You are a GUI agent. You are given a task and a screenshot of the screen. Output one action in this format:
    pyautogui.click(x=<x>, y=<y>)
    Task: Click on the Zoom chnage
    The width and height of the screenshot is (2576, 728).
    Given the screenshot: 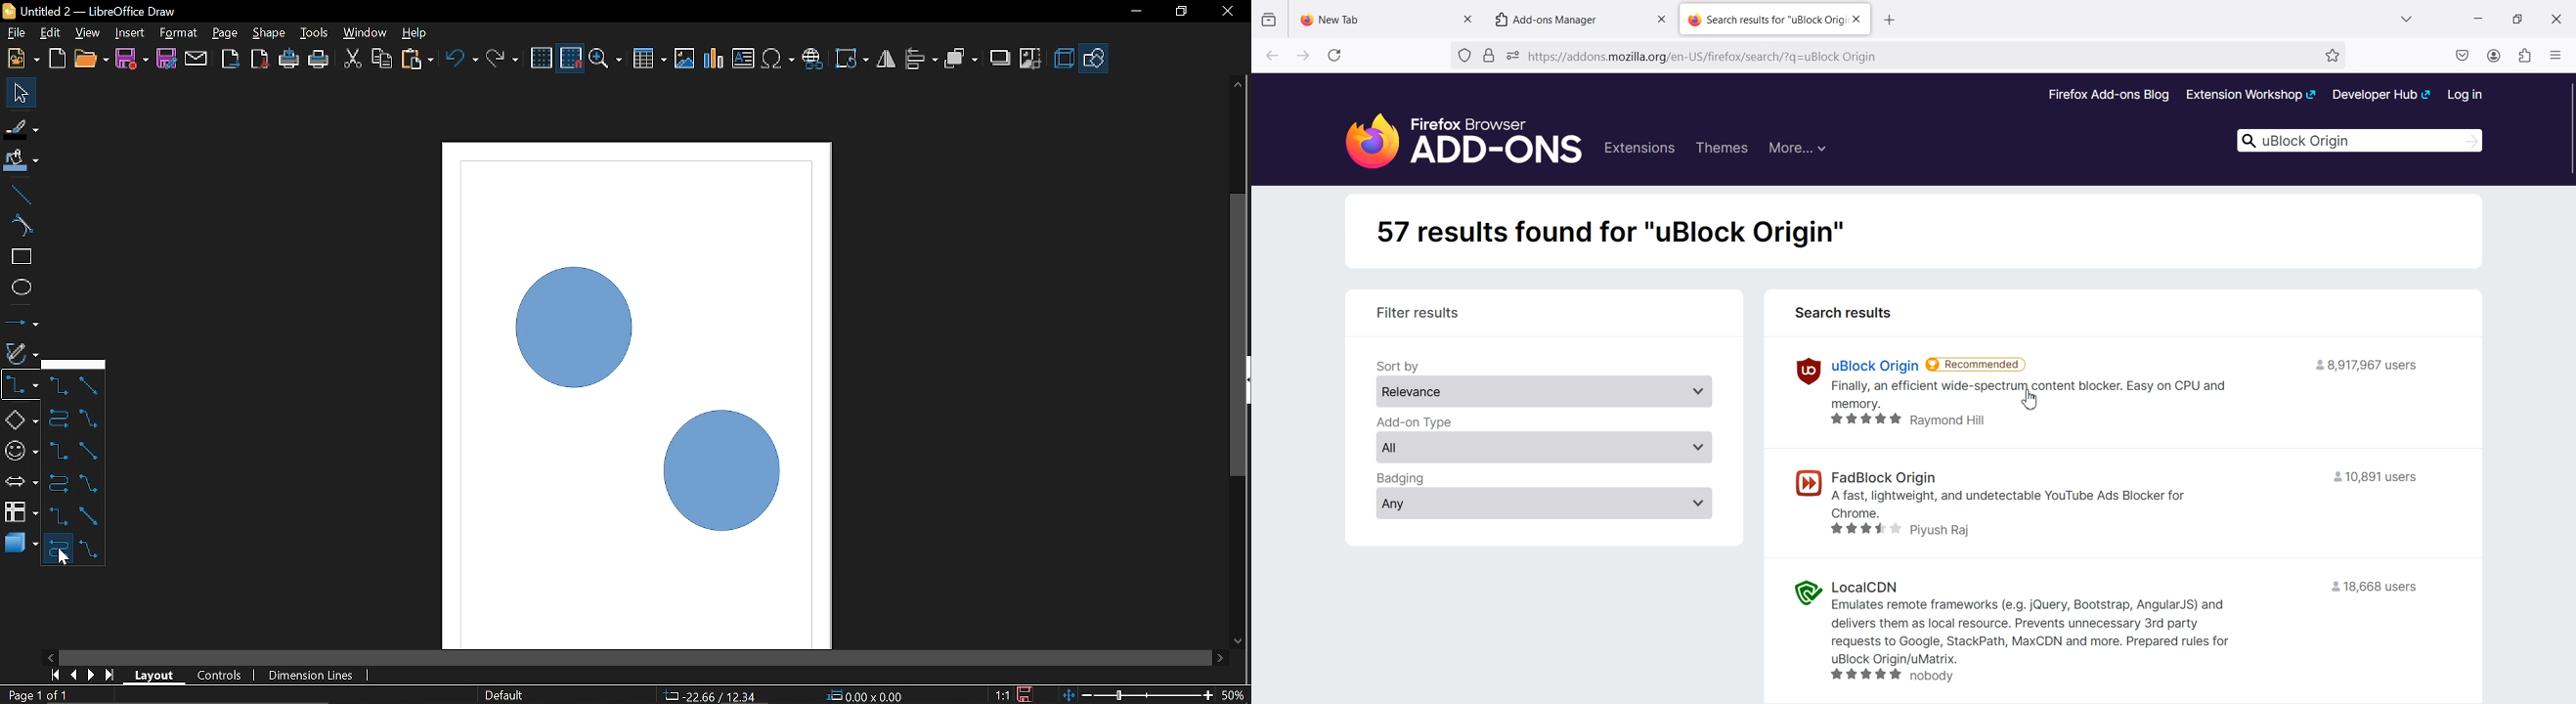 What is the action you would take?
    pyautogui.click(x=1137, y=695)
    